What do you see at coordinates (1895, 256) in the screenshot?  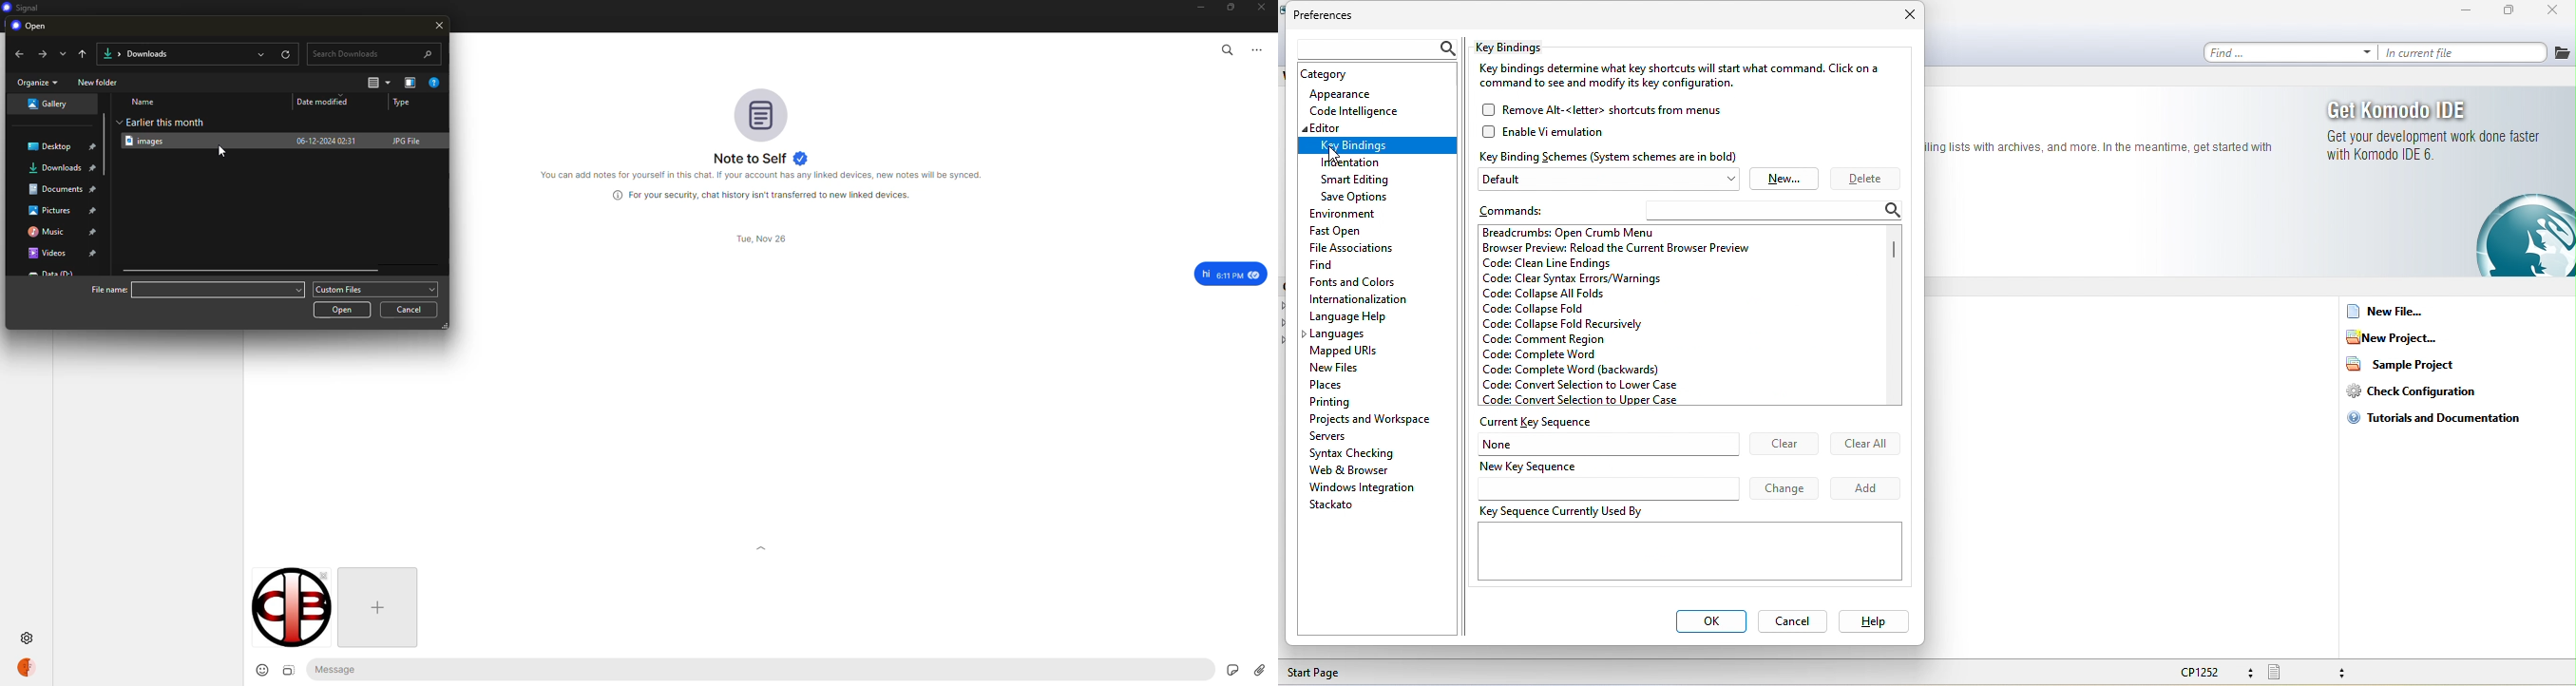 I see `vertical scroll bar` at bounding box center [1895, 256].